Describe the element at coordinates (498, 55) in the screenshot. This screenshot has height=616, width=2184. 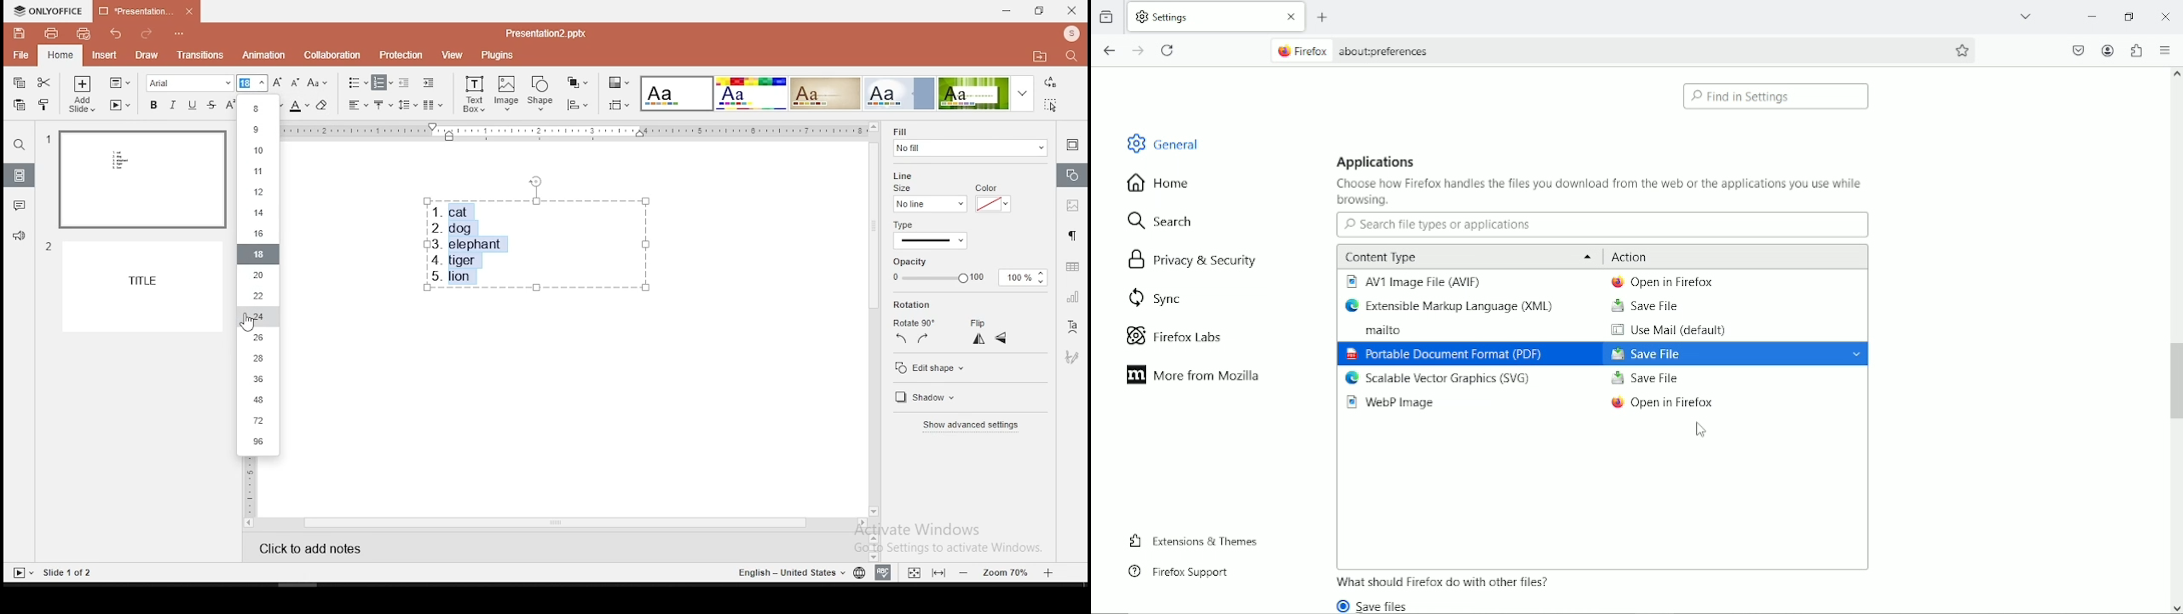
I see `plugins` at that location.